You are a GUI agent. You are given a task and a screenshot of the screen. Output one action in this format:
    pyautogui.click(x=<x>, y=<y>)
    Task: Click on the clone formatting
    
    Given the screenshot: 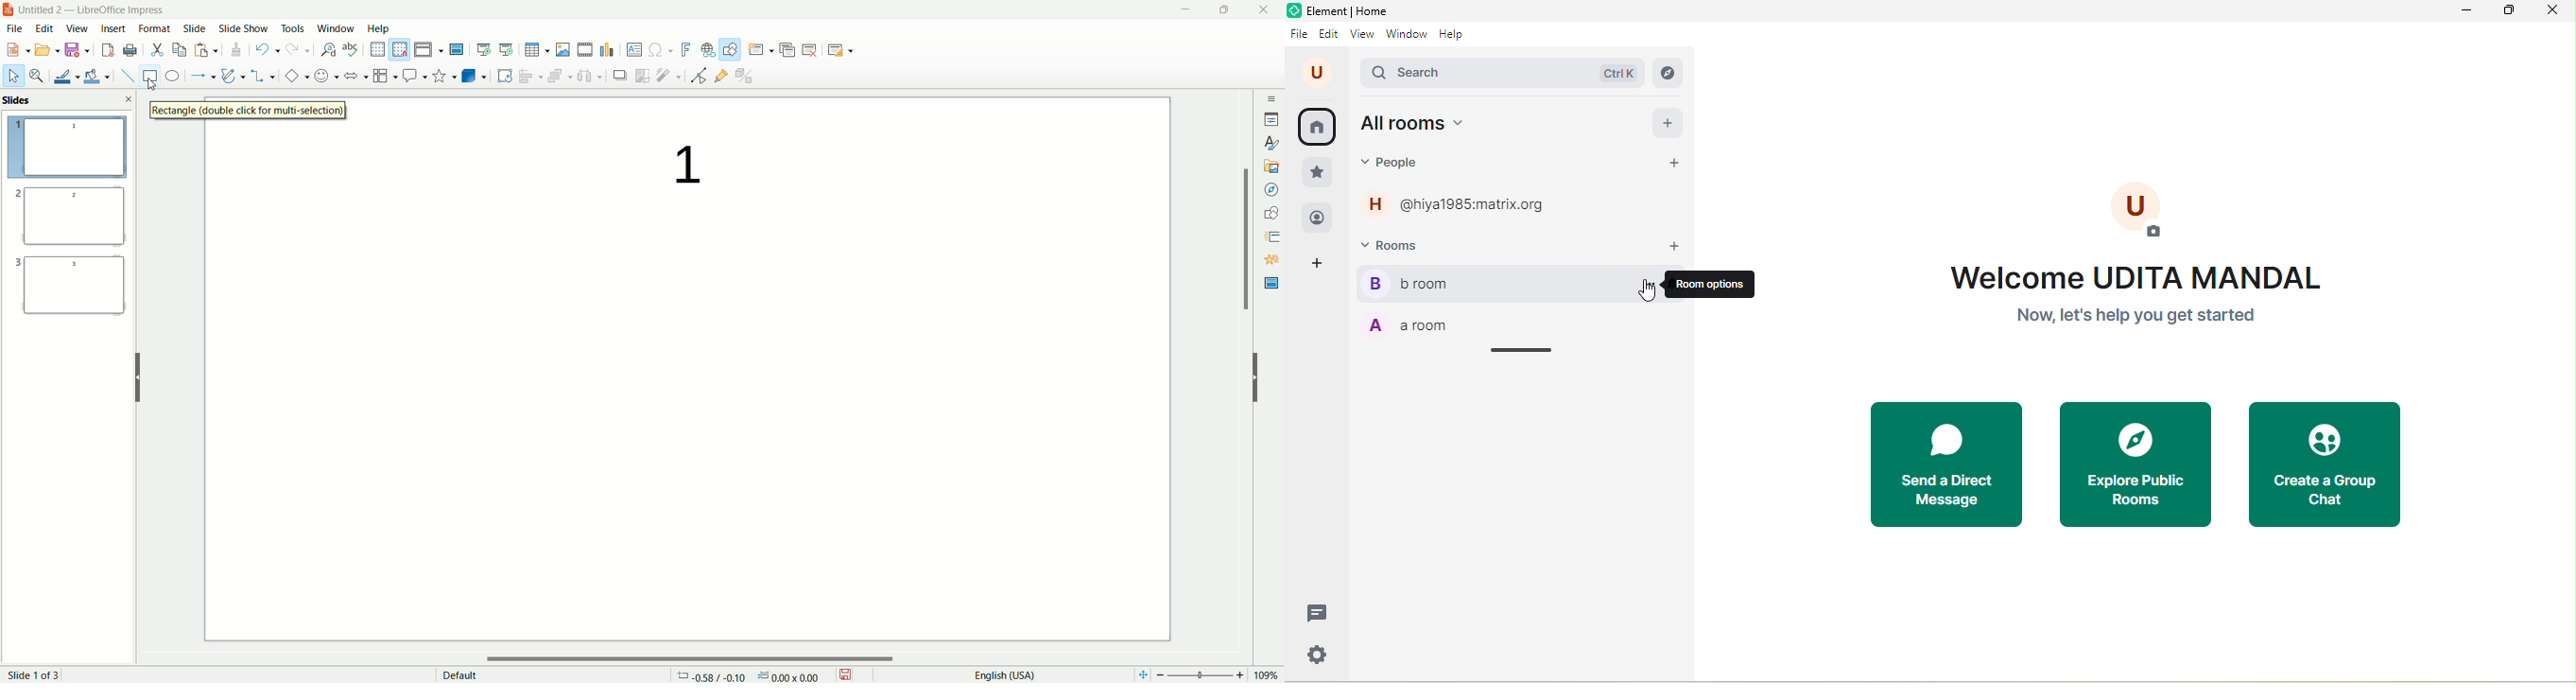 What is the action you would take?
    pyautogui.click(x=235, y=50)
    